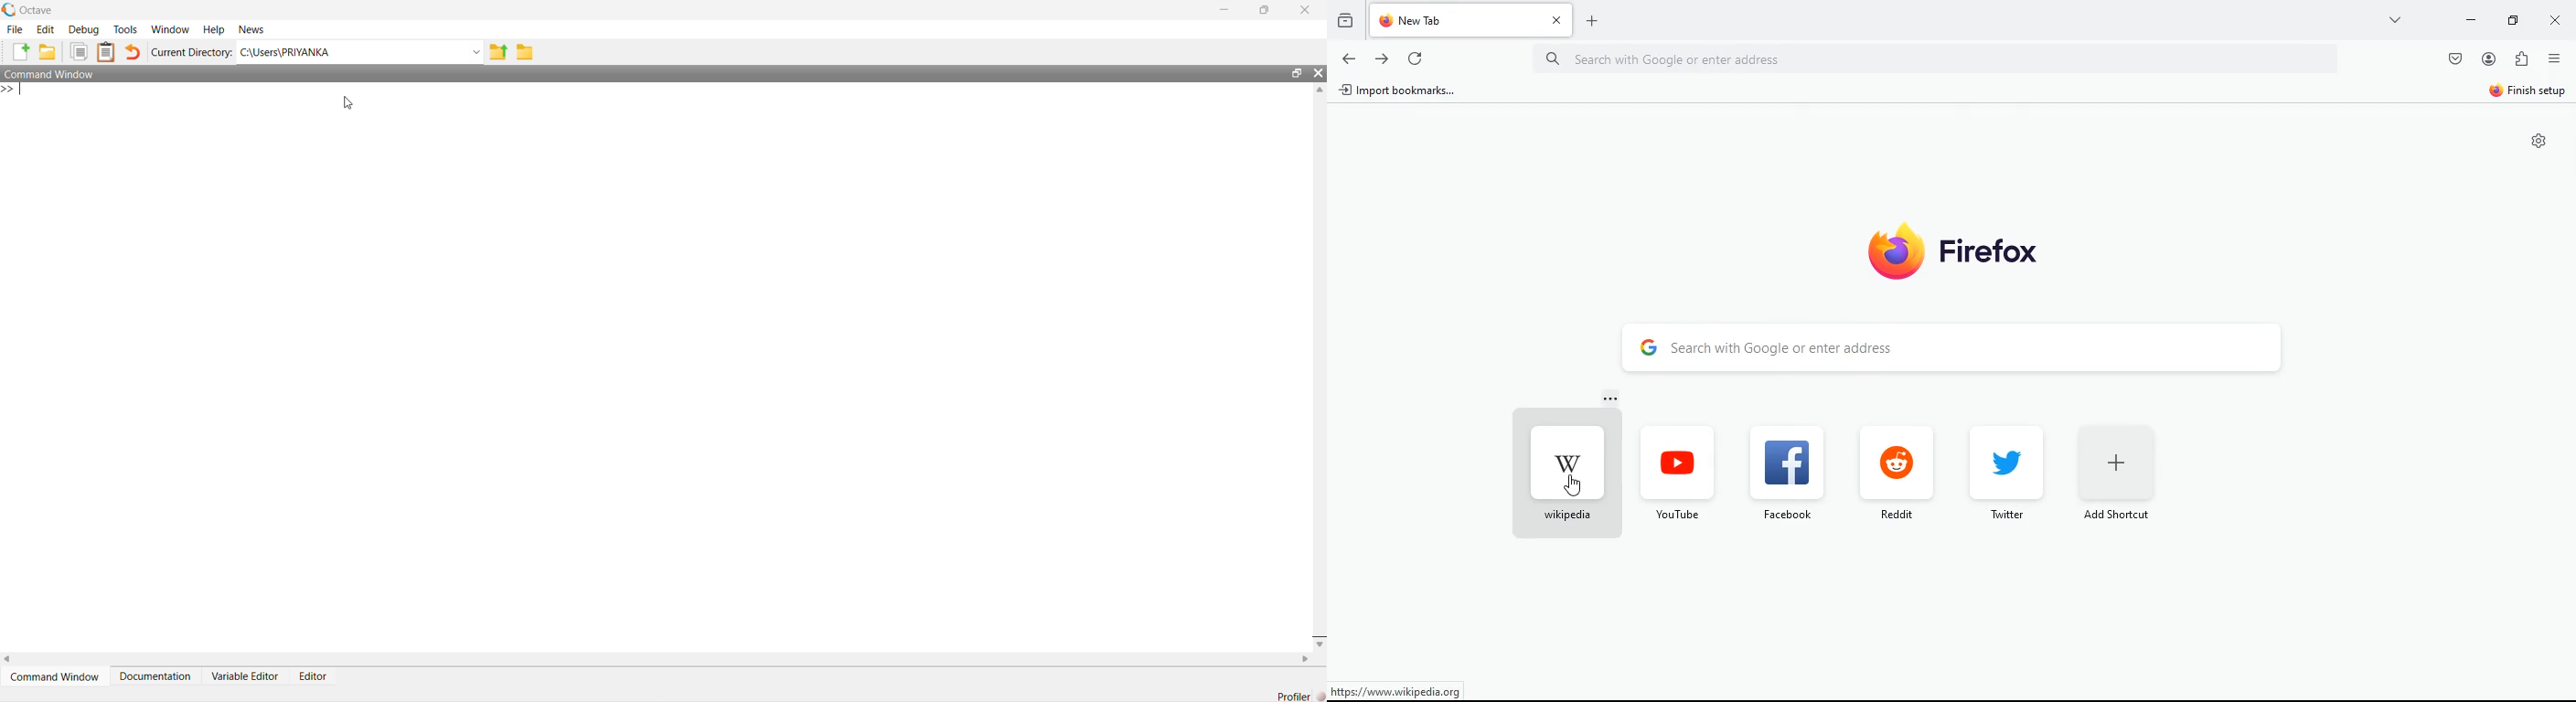 The width and height of the screenshot is (2576, 728). I want to click on minimize, so click(2467, 20).